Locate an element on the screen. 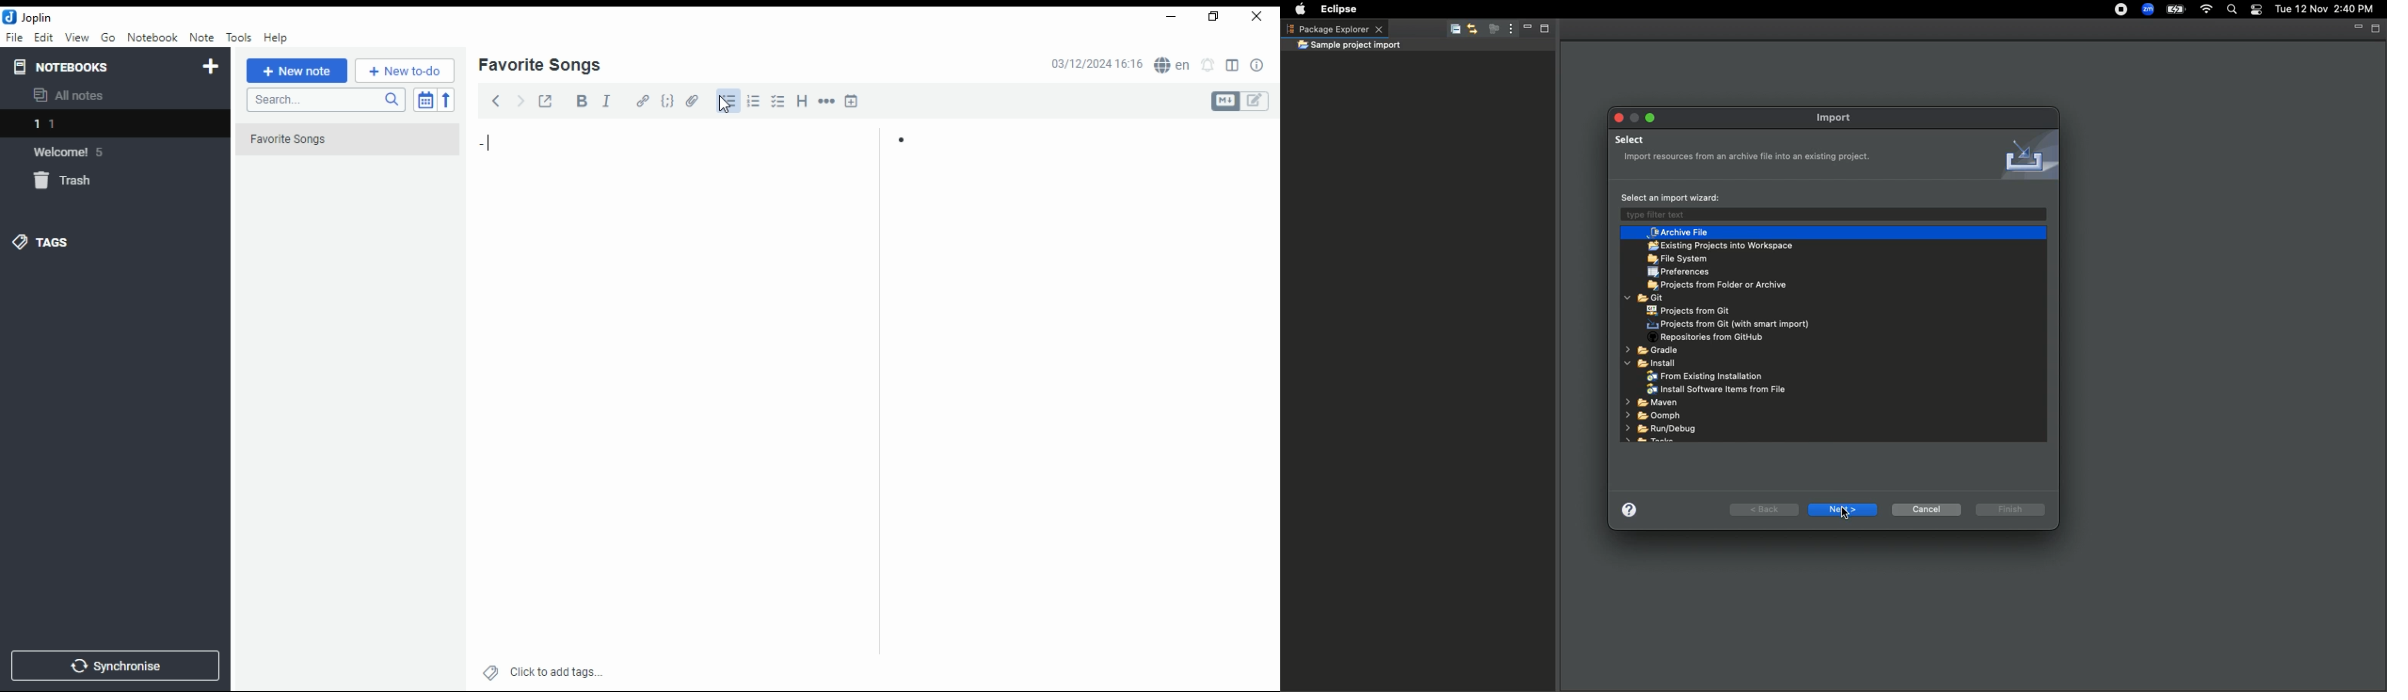  toggle sort order field is located at coordinates (425, 100).